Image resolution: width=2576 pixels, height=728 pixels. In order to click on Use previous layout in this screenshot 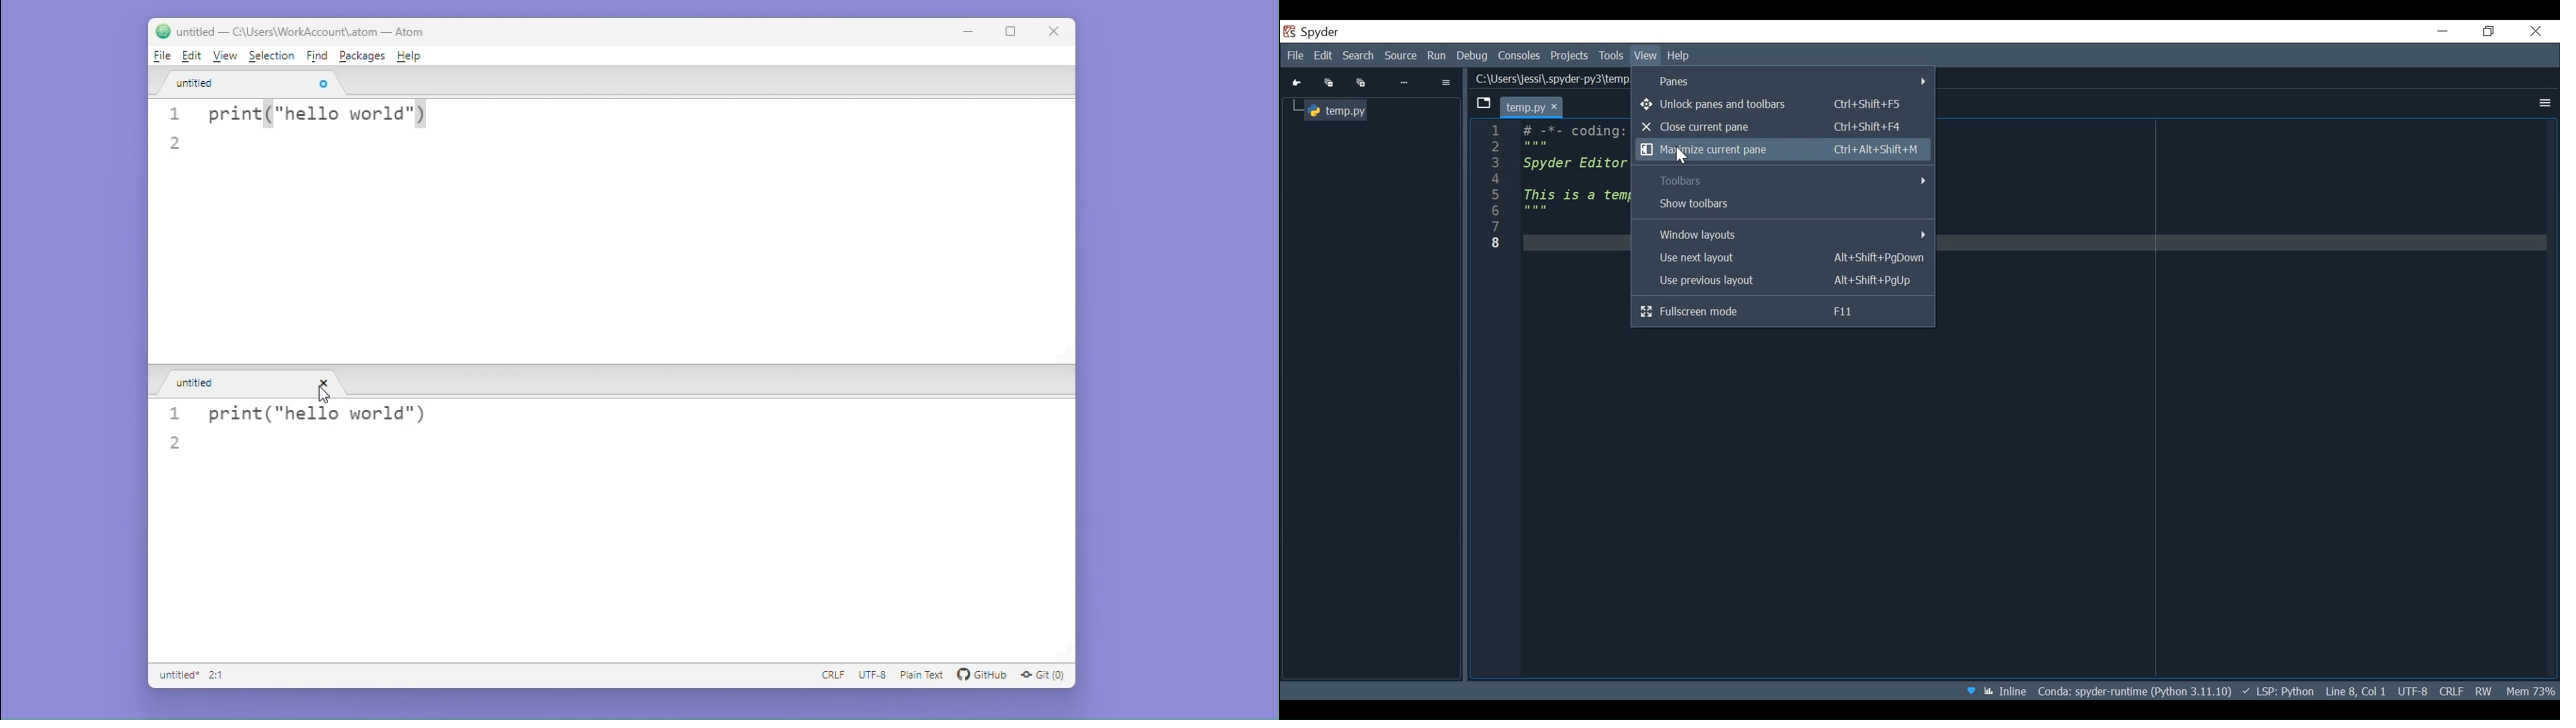, I will do `click(1783, 281)`.